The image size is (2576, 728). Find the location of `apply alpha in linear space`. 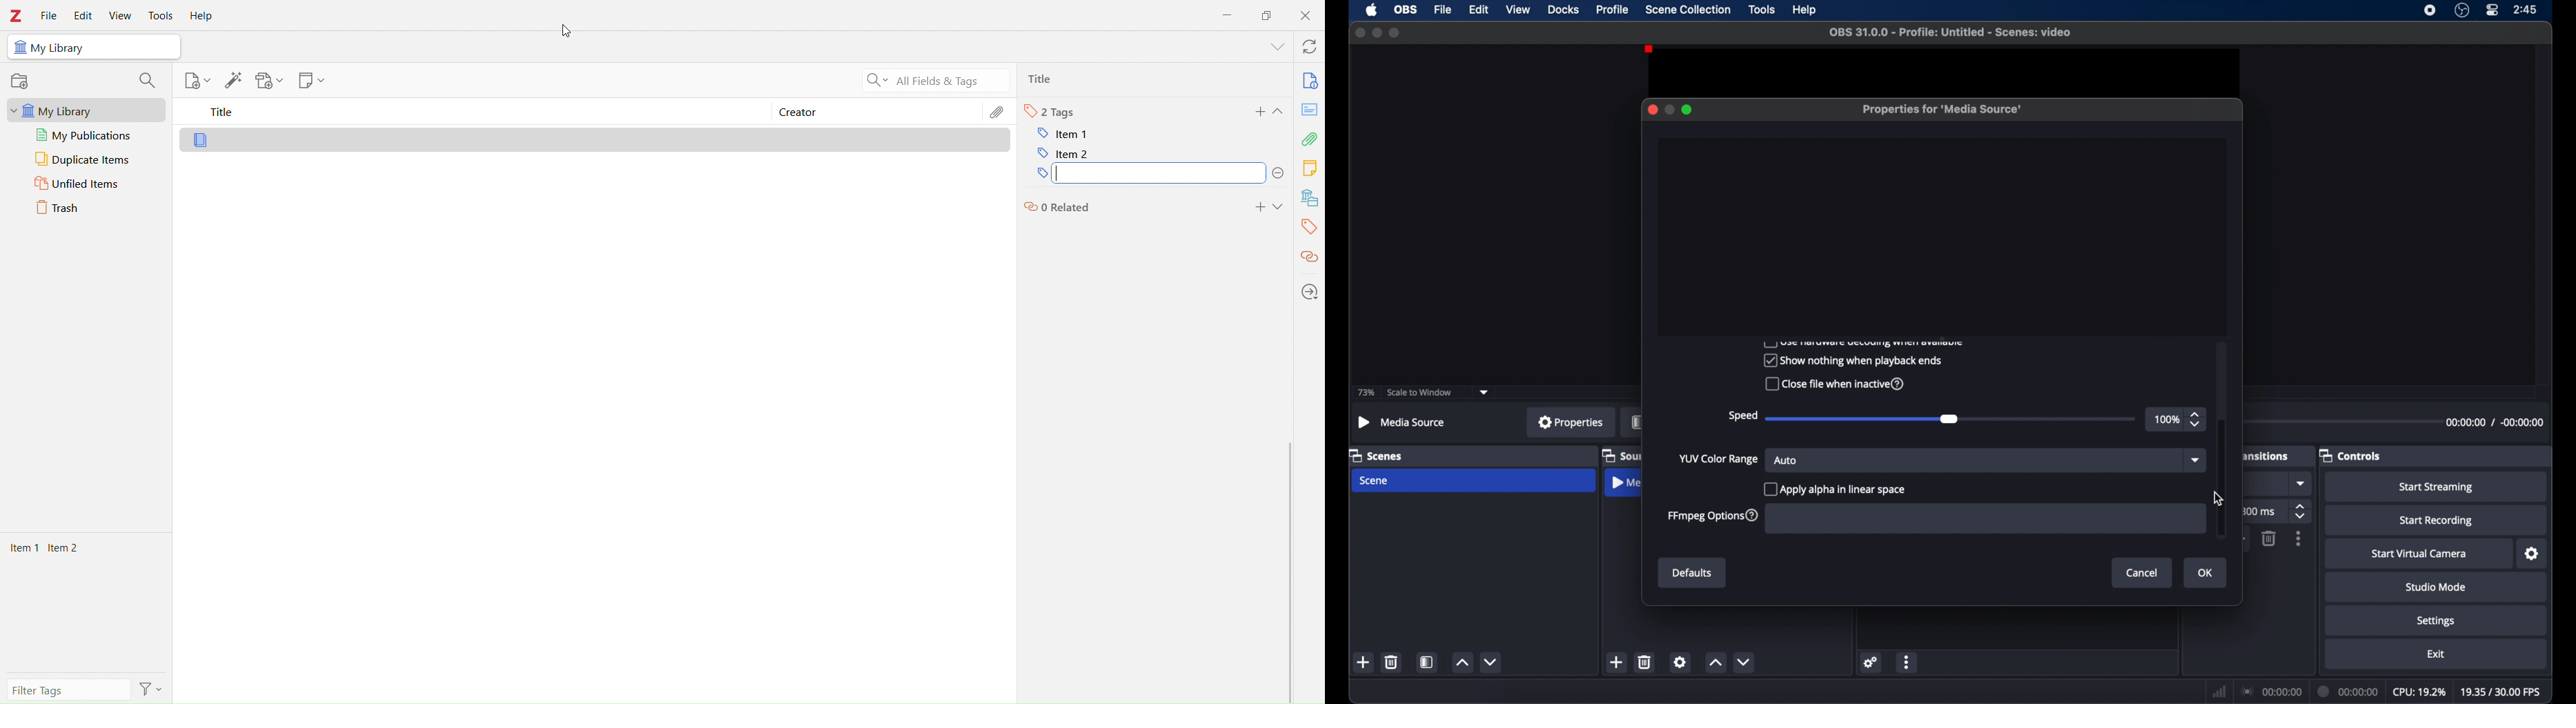

apply alpha in linear space is located at coordinates (1837, 488).